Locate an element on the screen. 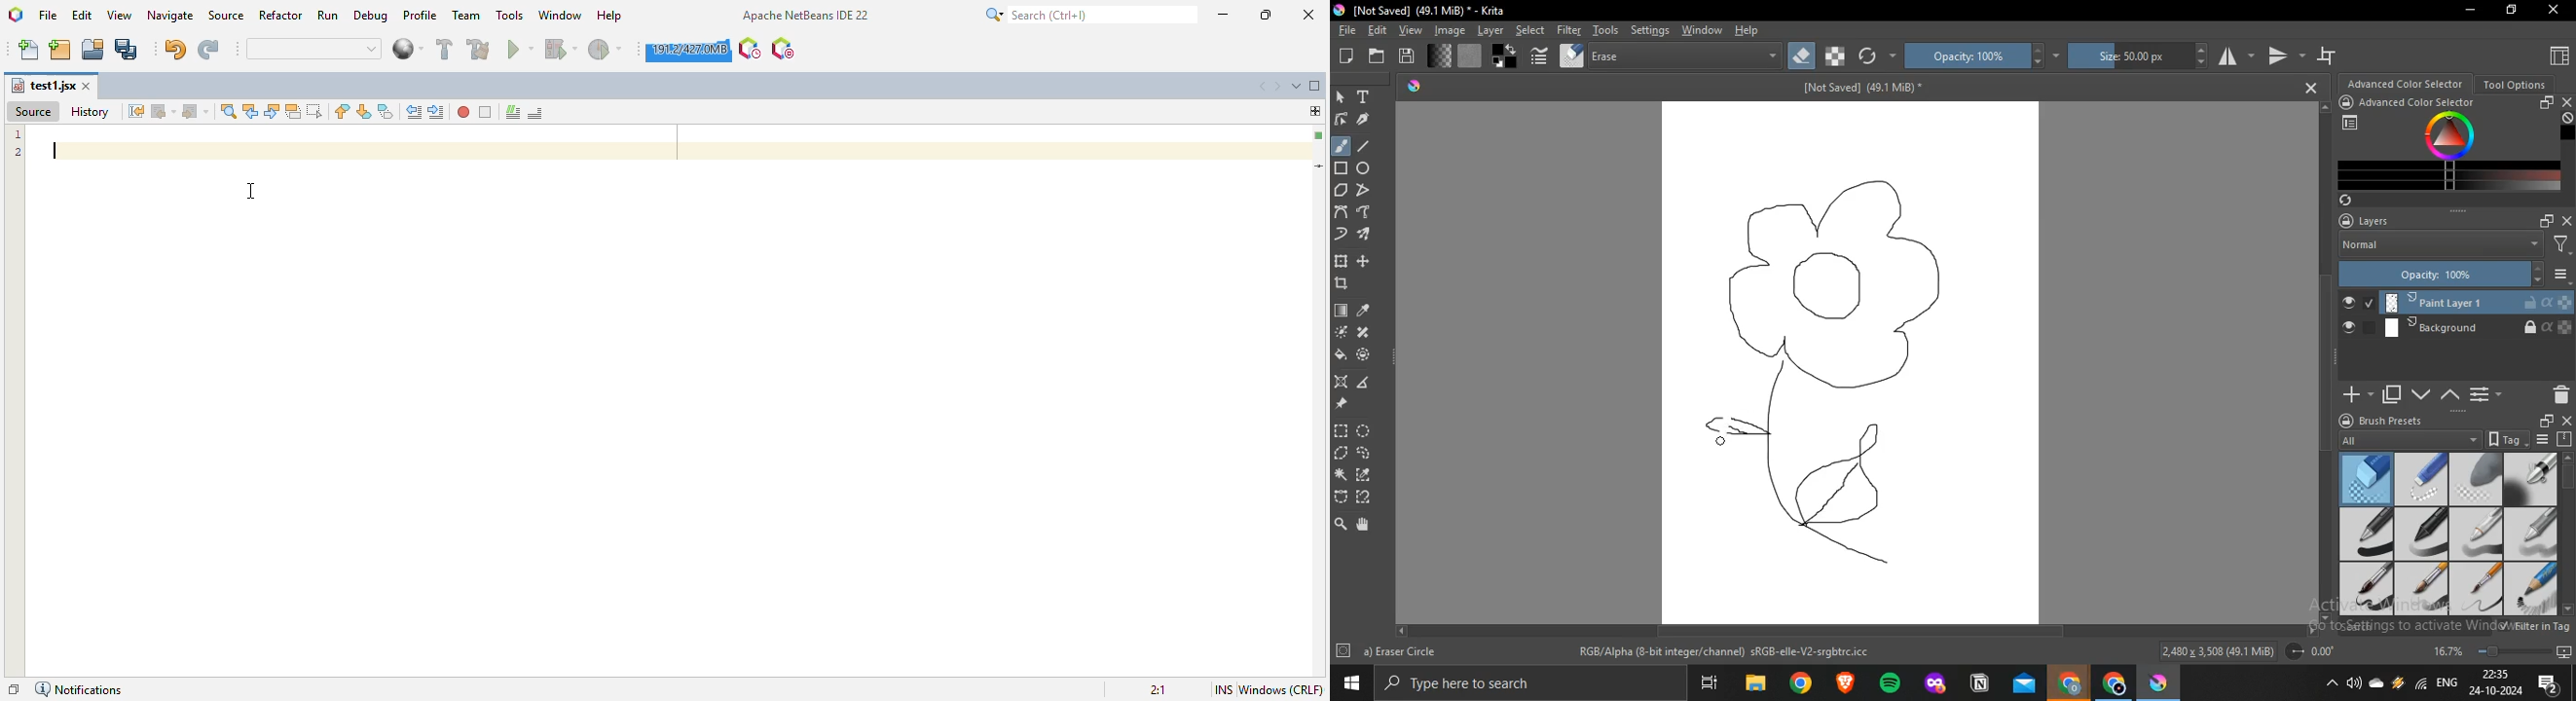 The height and width of the screenshot is (728, 2576). basic 5 size is located at coordinates (2369, 588).